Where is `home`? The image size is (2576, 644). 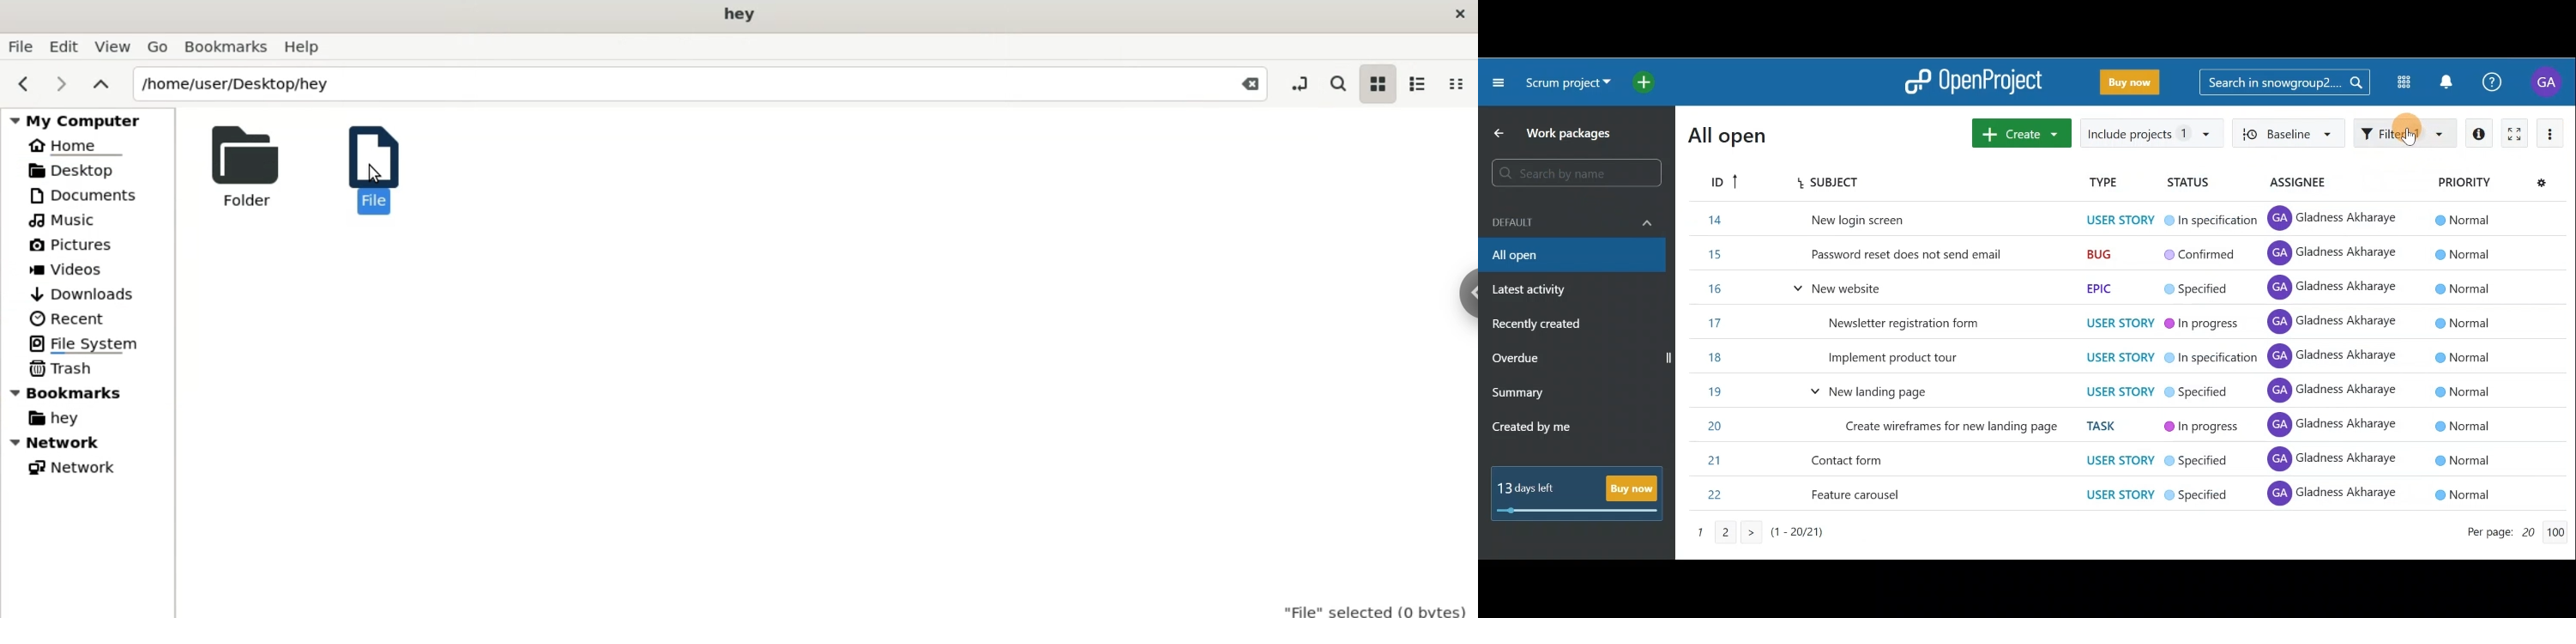 home is located at coordinates (74, 144).